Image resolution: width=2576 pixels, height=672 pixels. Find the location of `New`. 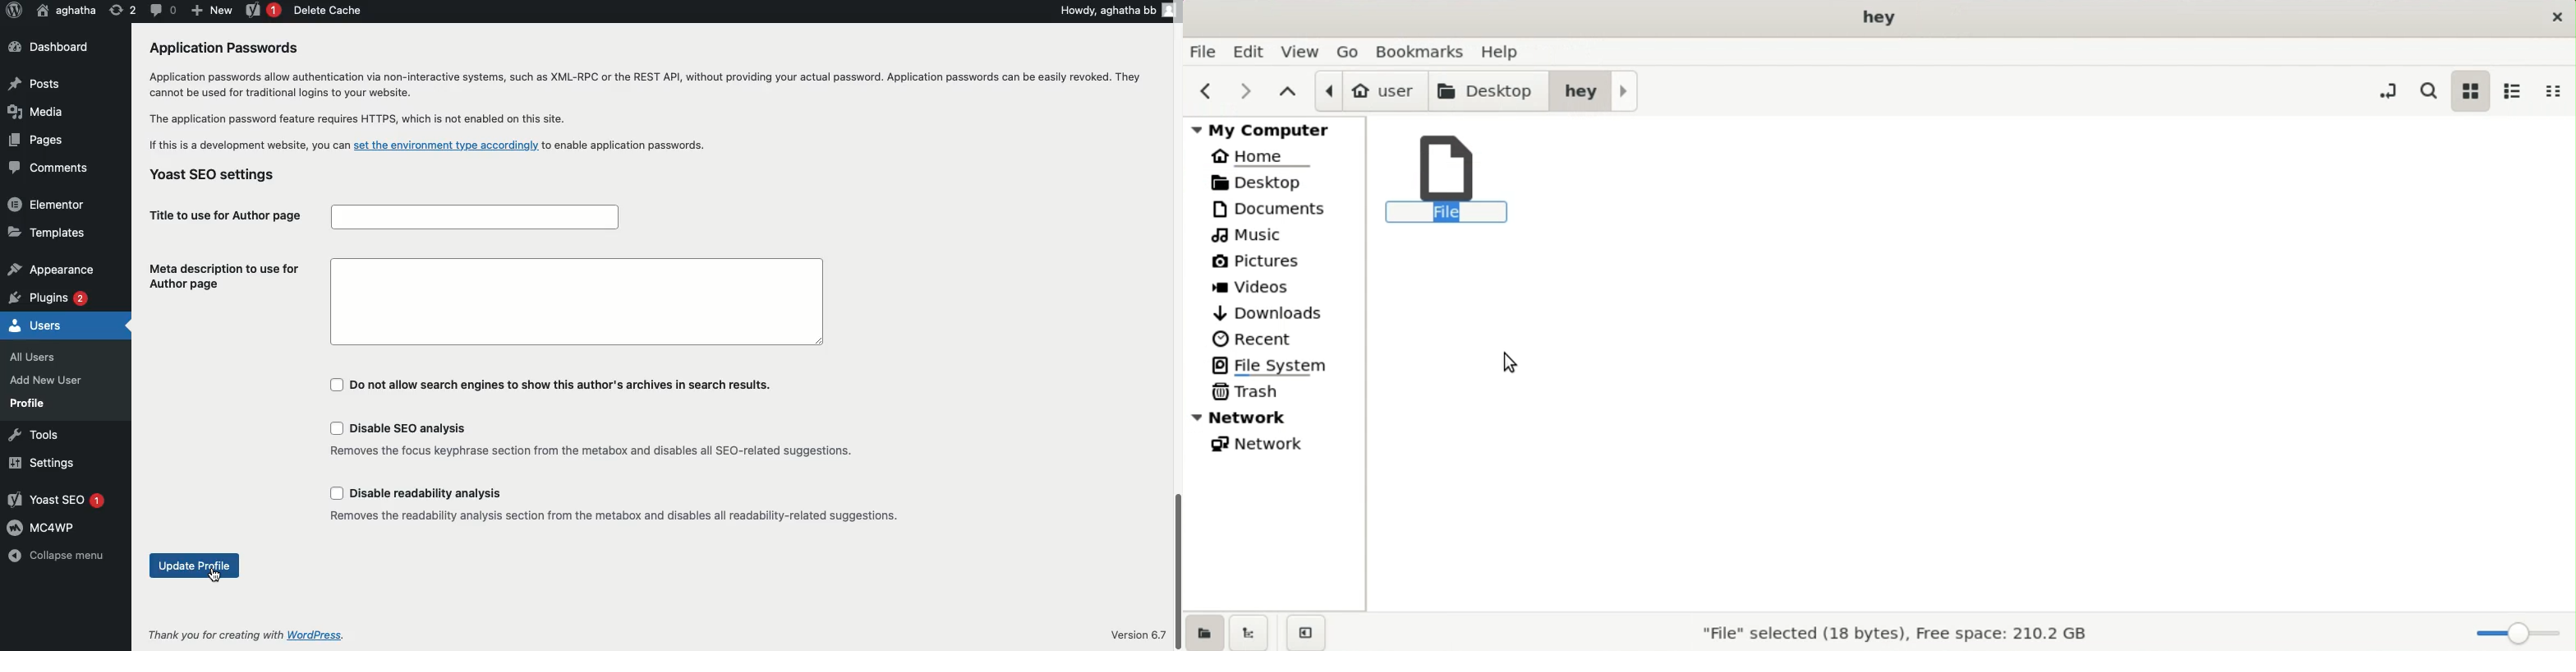

New is located at coordinates (211, 9).